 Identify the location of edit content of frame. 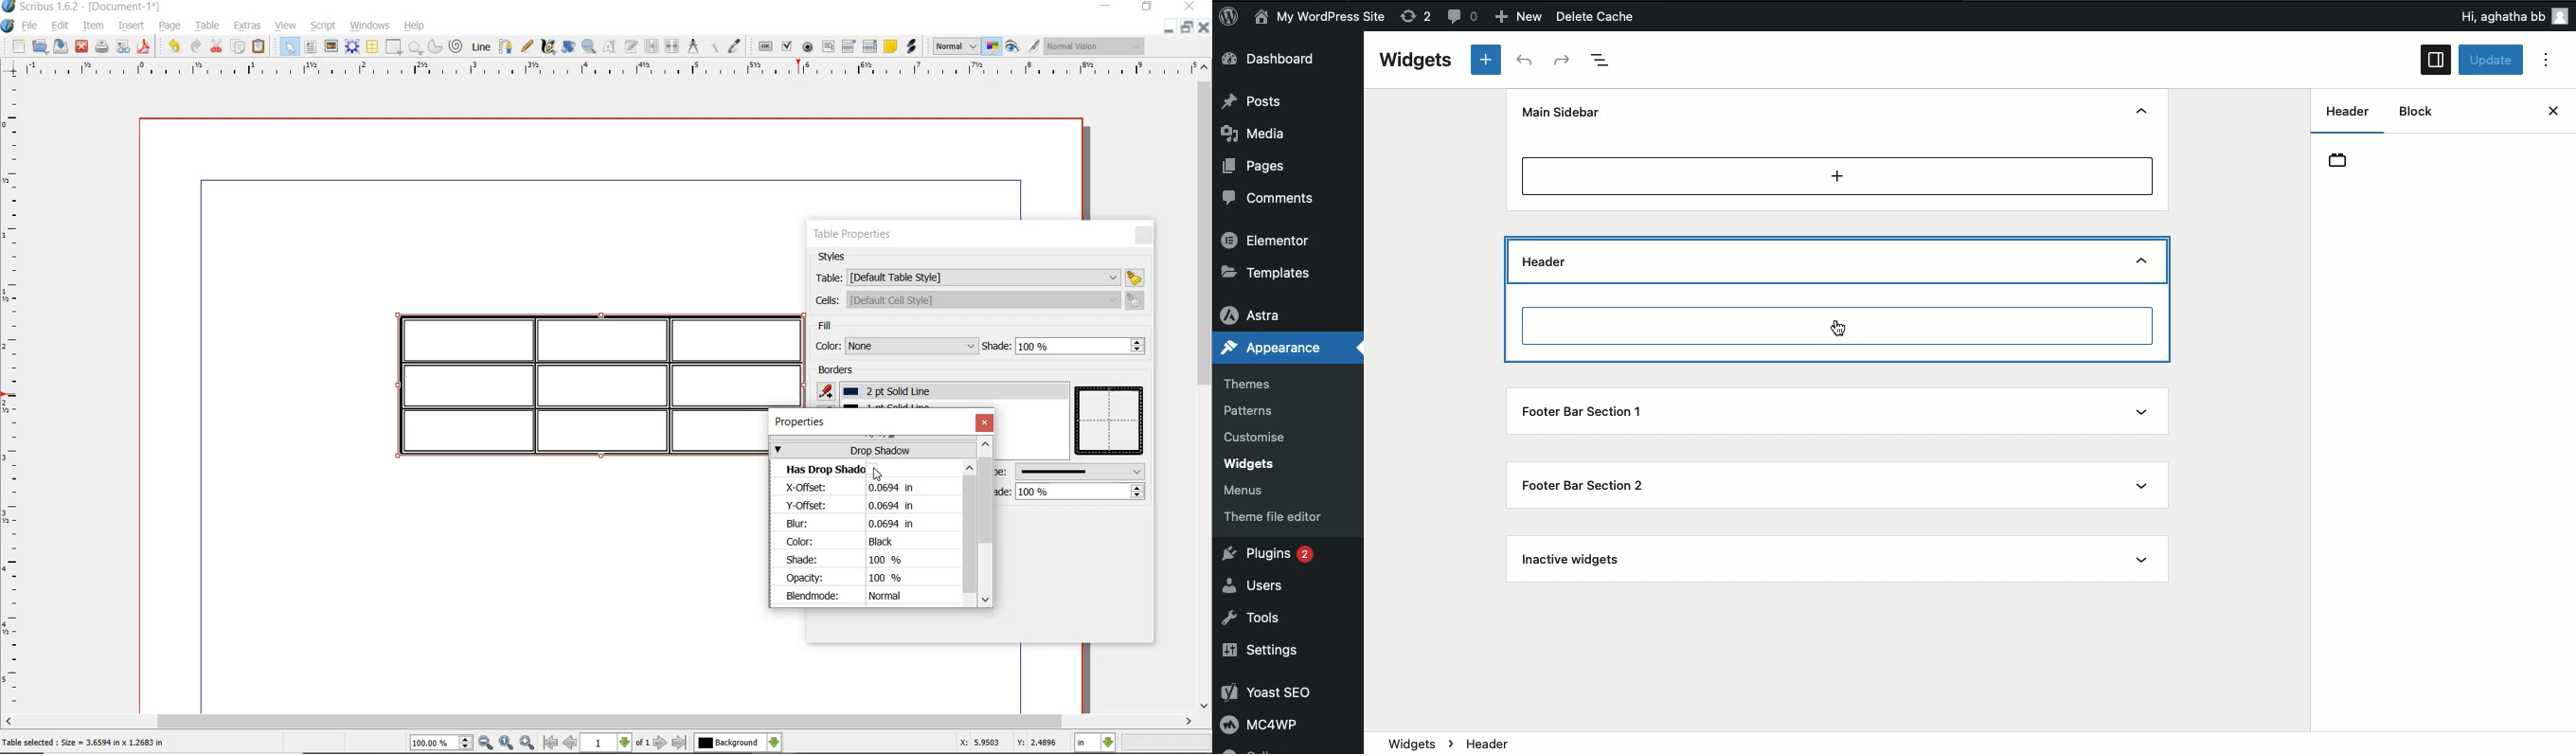
(610, 47).